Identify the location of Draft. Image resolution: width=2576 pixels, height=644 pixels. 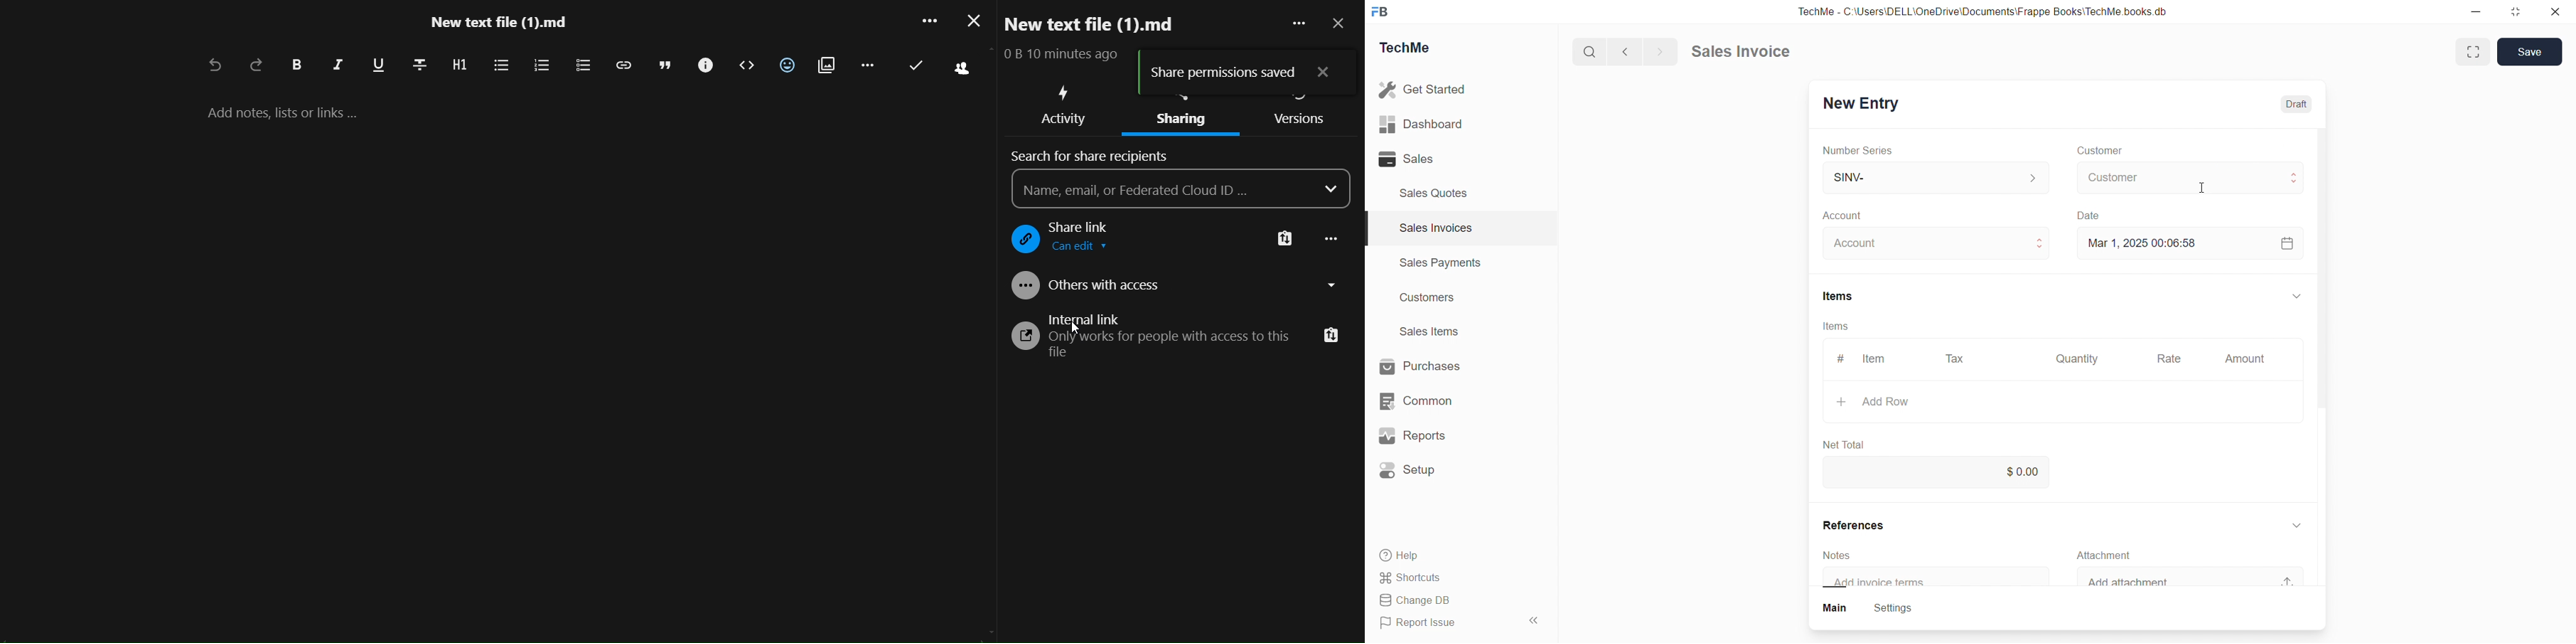
(2301, 105).